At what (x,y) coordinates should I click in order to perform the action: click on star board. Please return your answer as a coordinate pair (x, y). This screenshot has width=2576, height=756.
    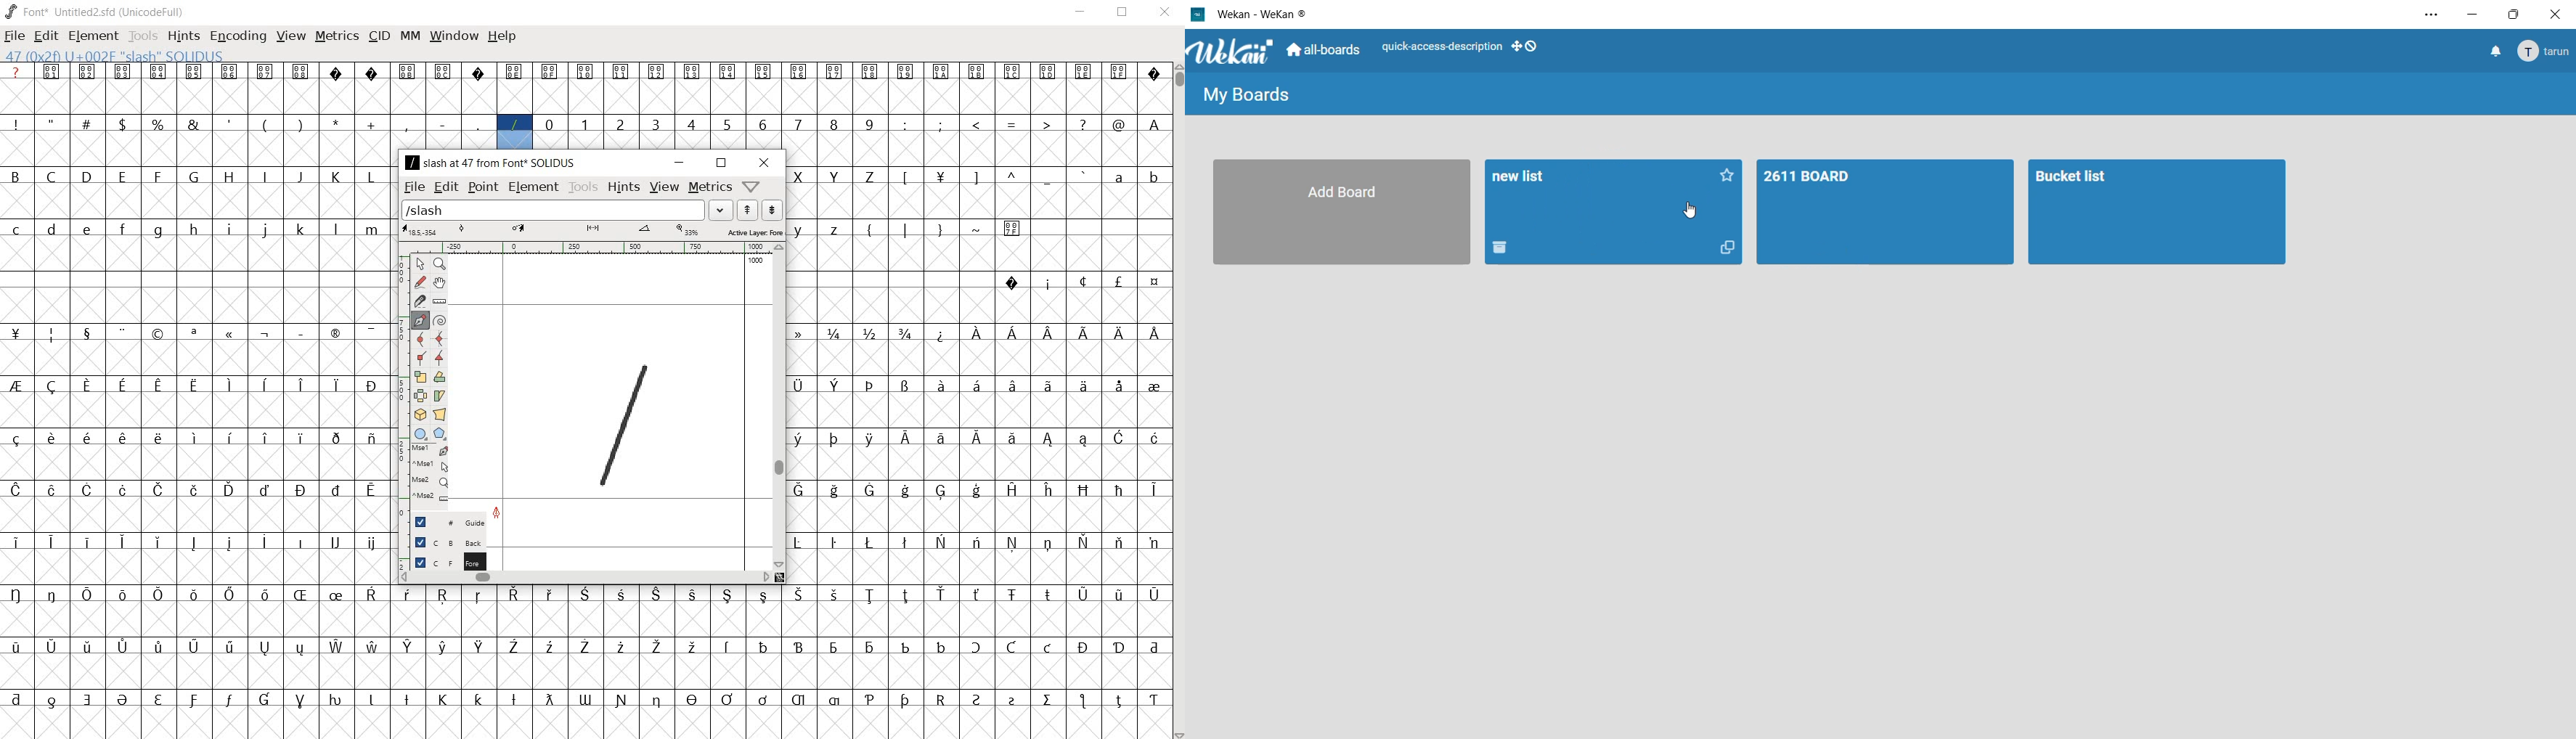
    Looking at the image, I should click on (1728, 178).